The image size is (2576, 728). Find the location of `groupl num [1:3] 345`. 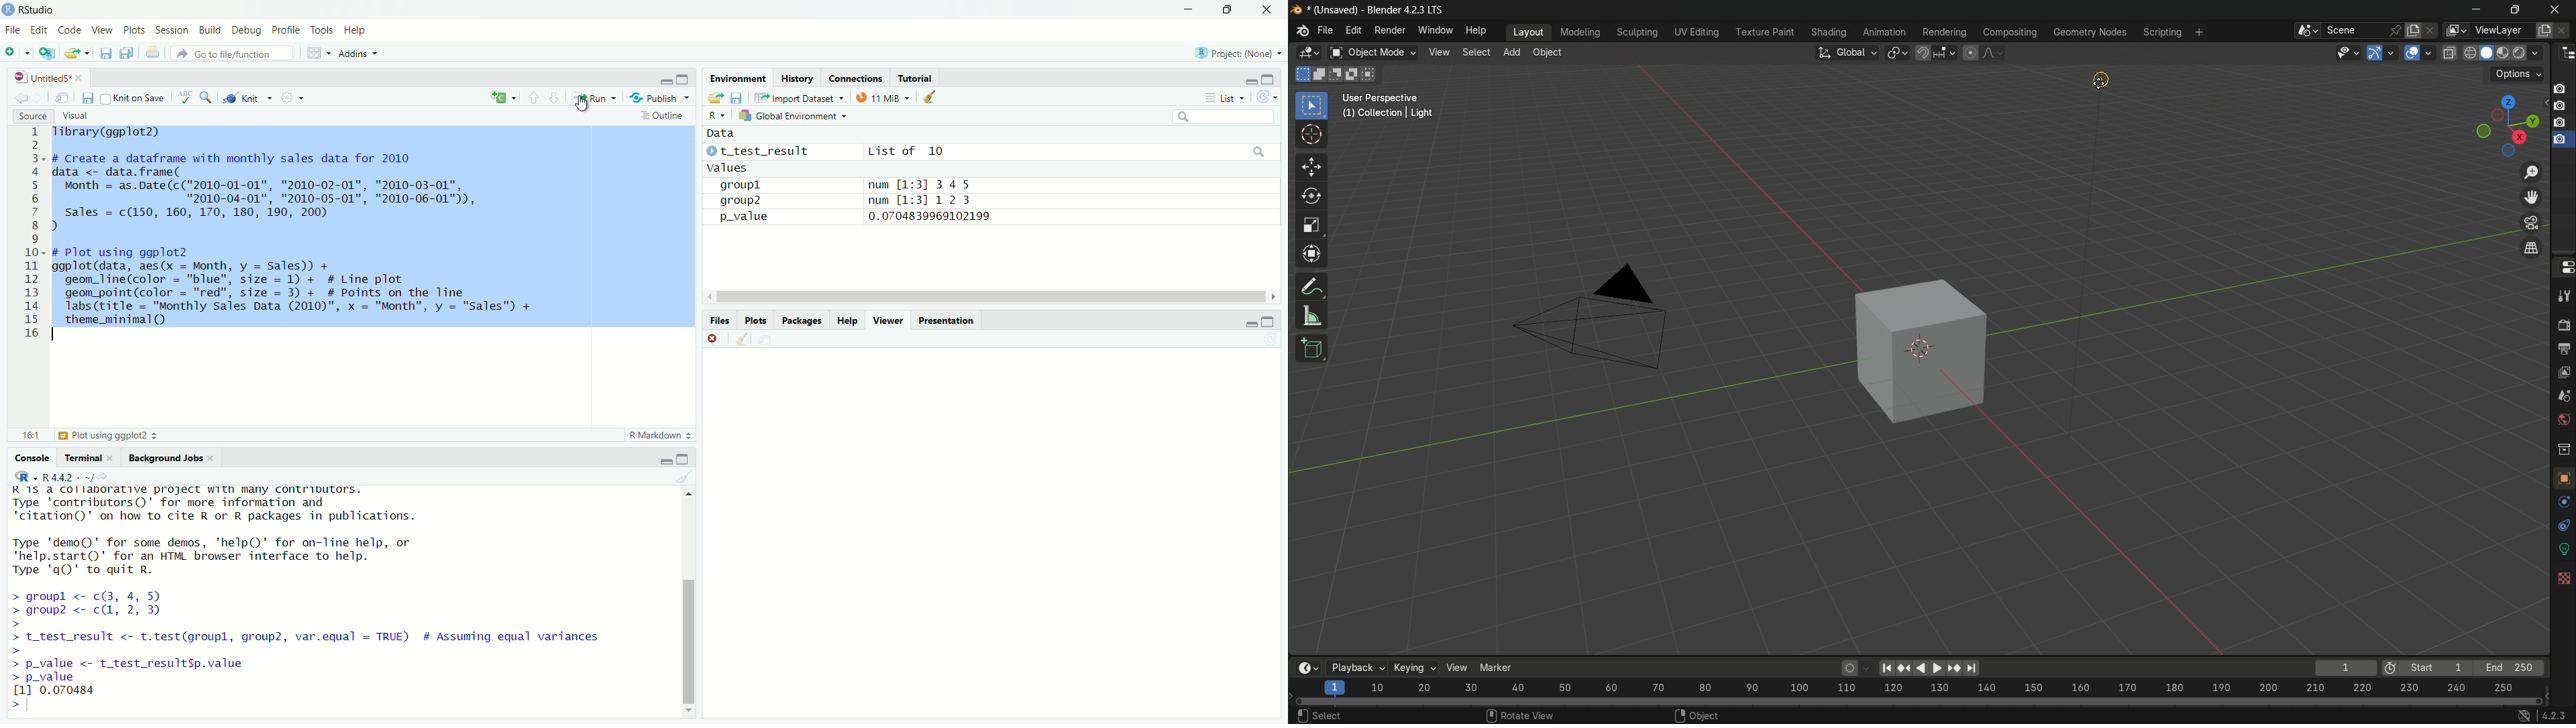

groupl num [1:3] 345 is located at coordinates (843, 186).